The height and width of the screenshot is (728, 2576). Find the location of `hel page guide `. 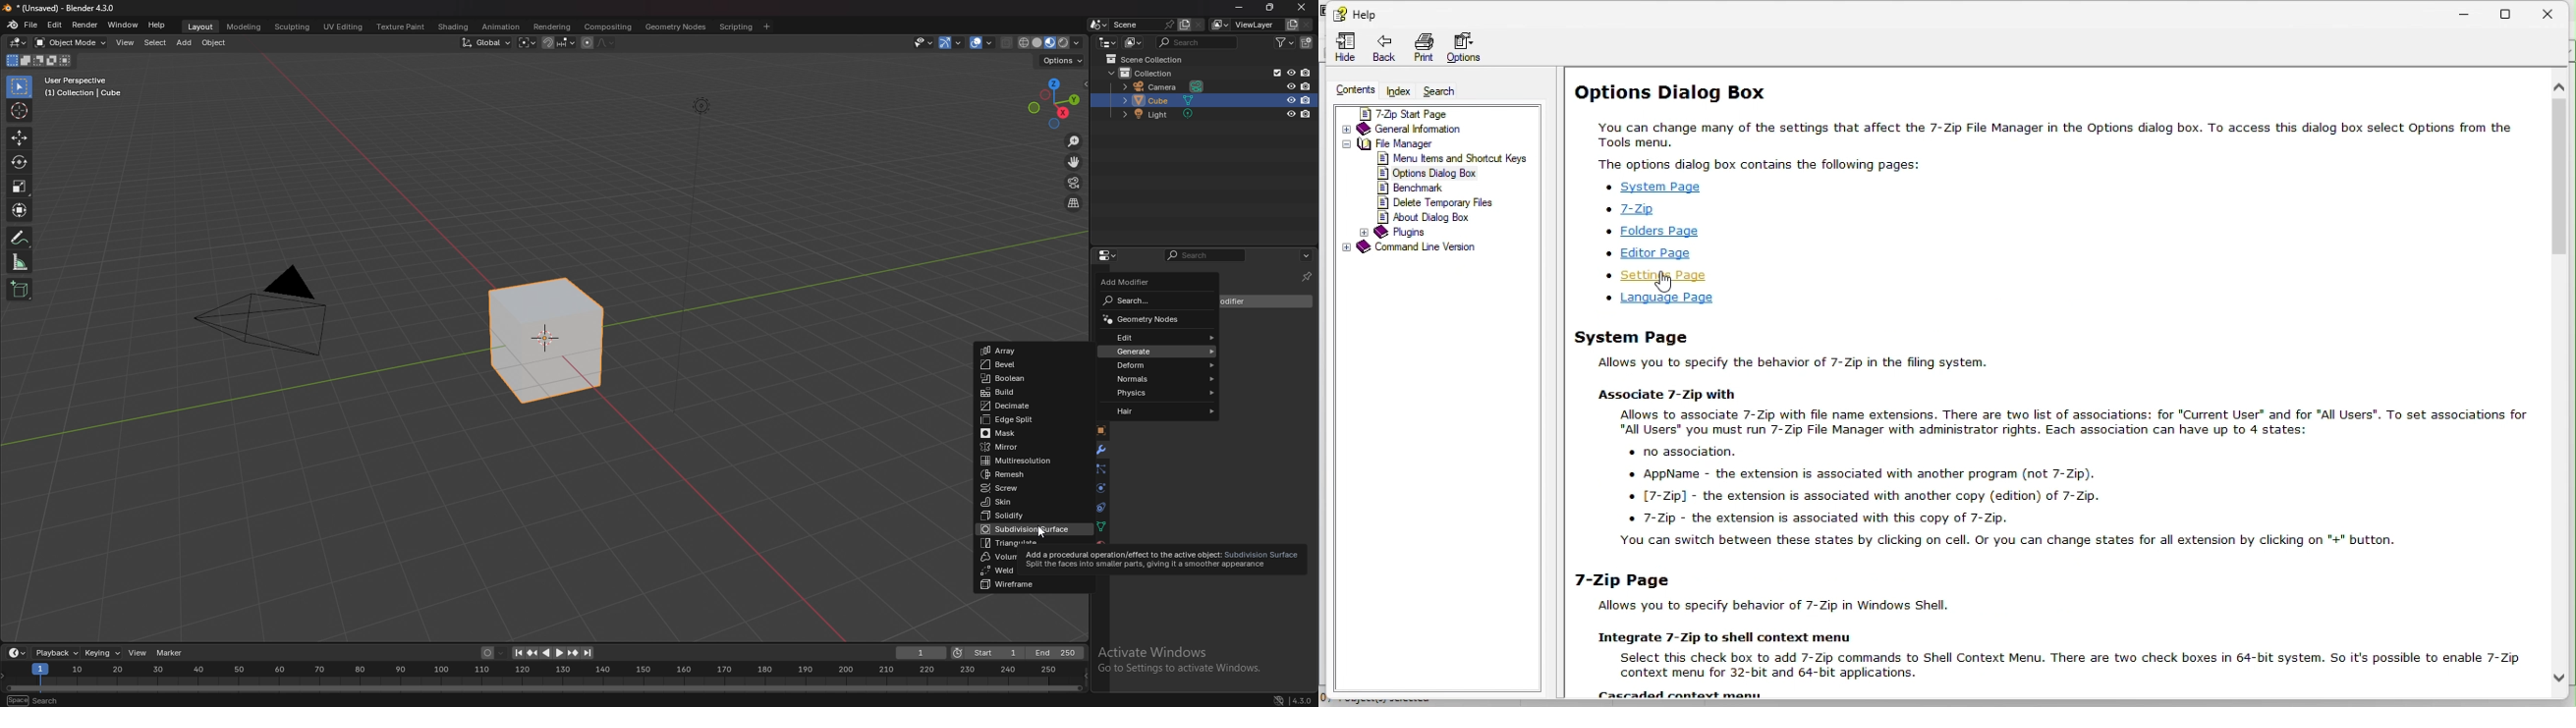

hel page guide  is located at coordinates (2066, 512).